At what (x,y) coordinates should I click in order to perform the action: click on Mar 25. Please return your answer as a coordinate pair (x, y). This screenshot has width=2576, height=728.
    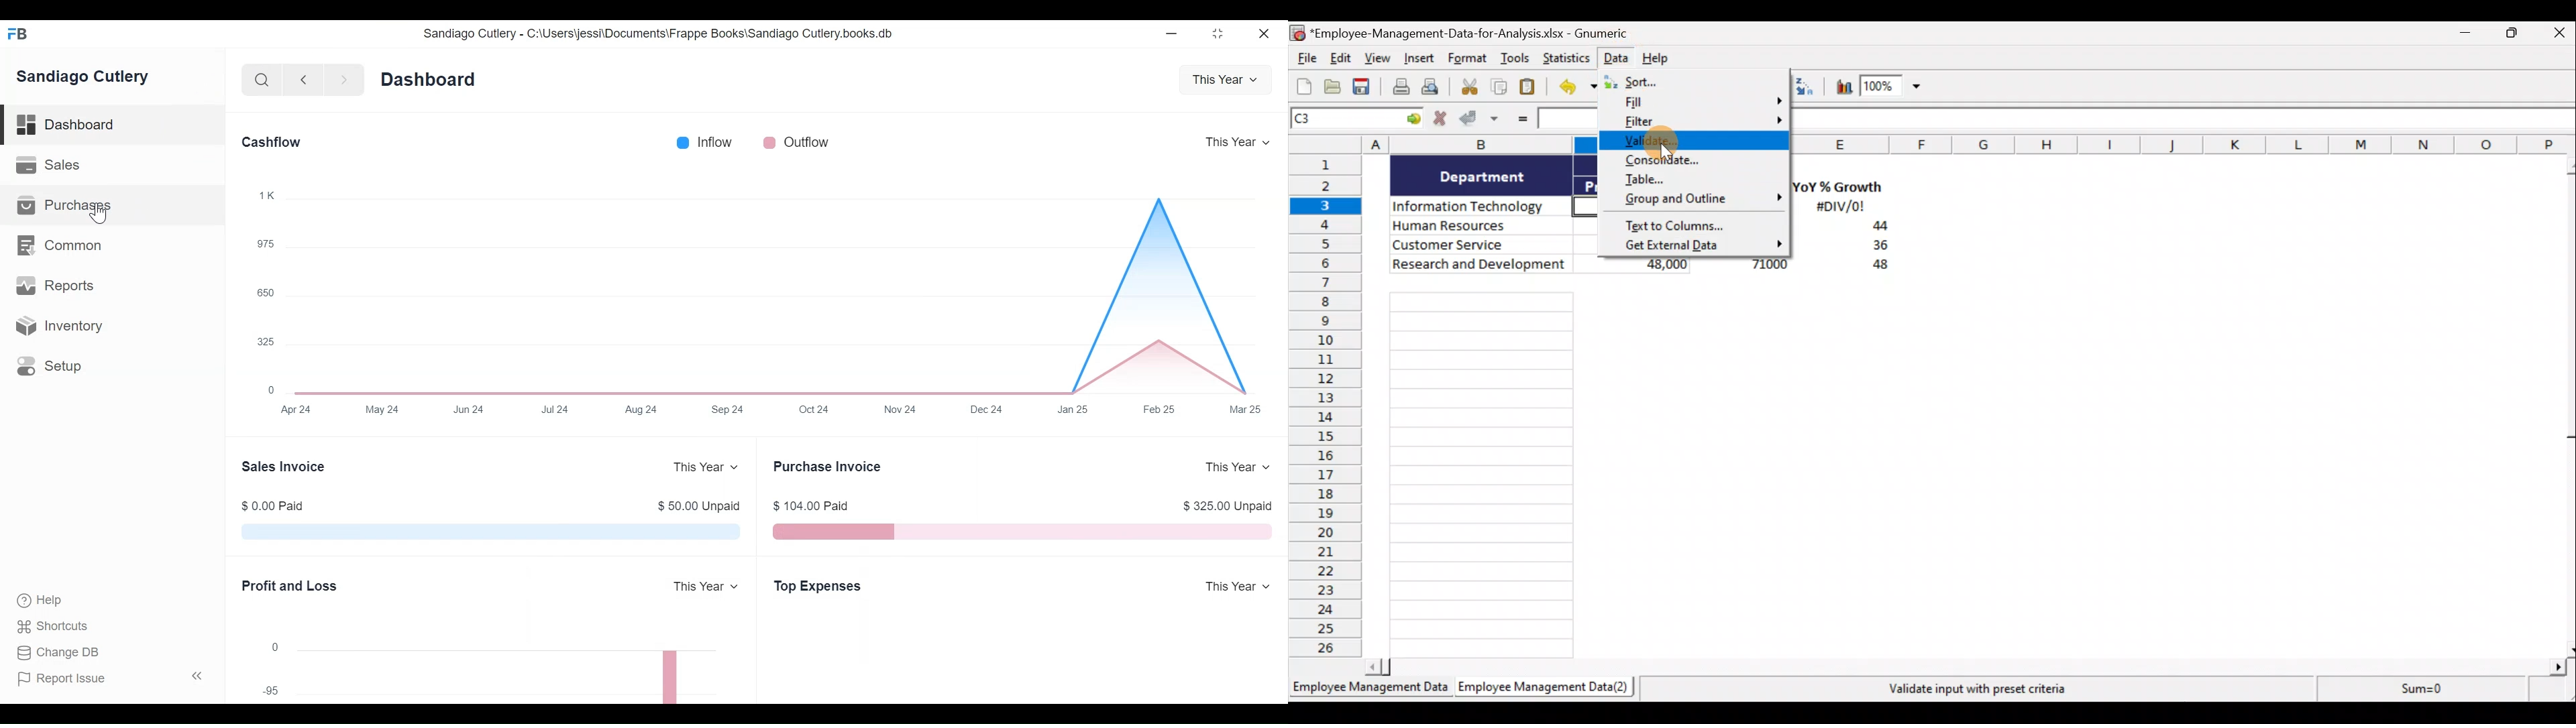
    Looking at the image, I should click on (1247, 410).